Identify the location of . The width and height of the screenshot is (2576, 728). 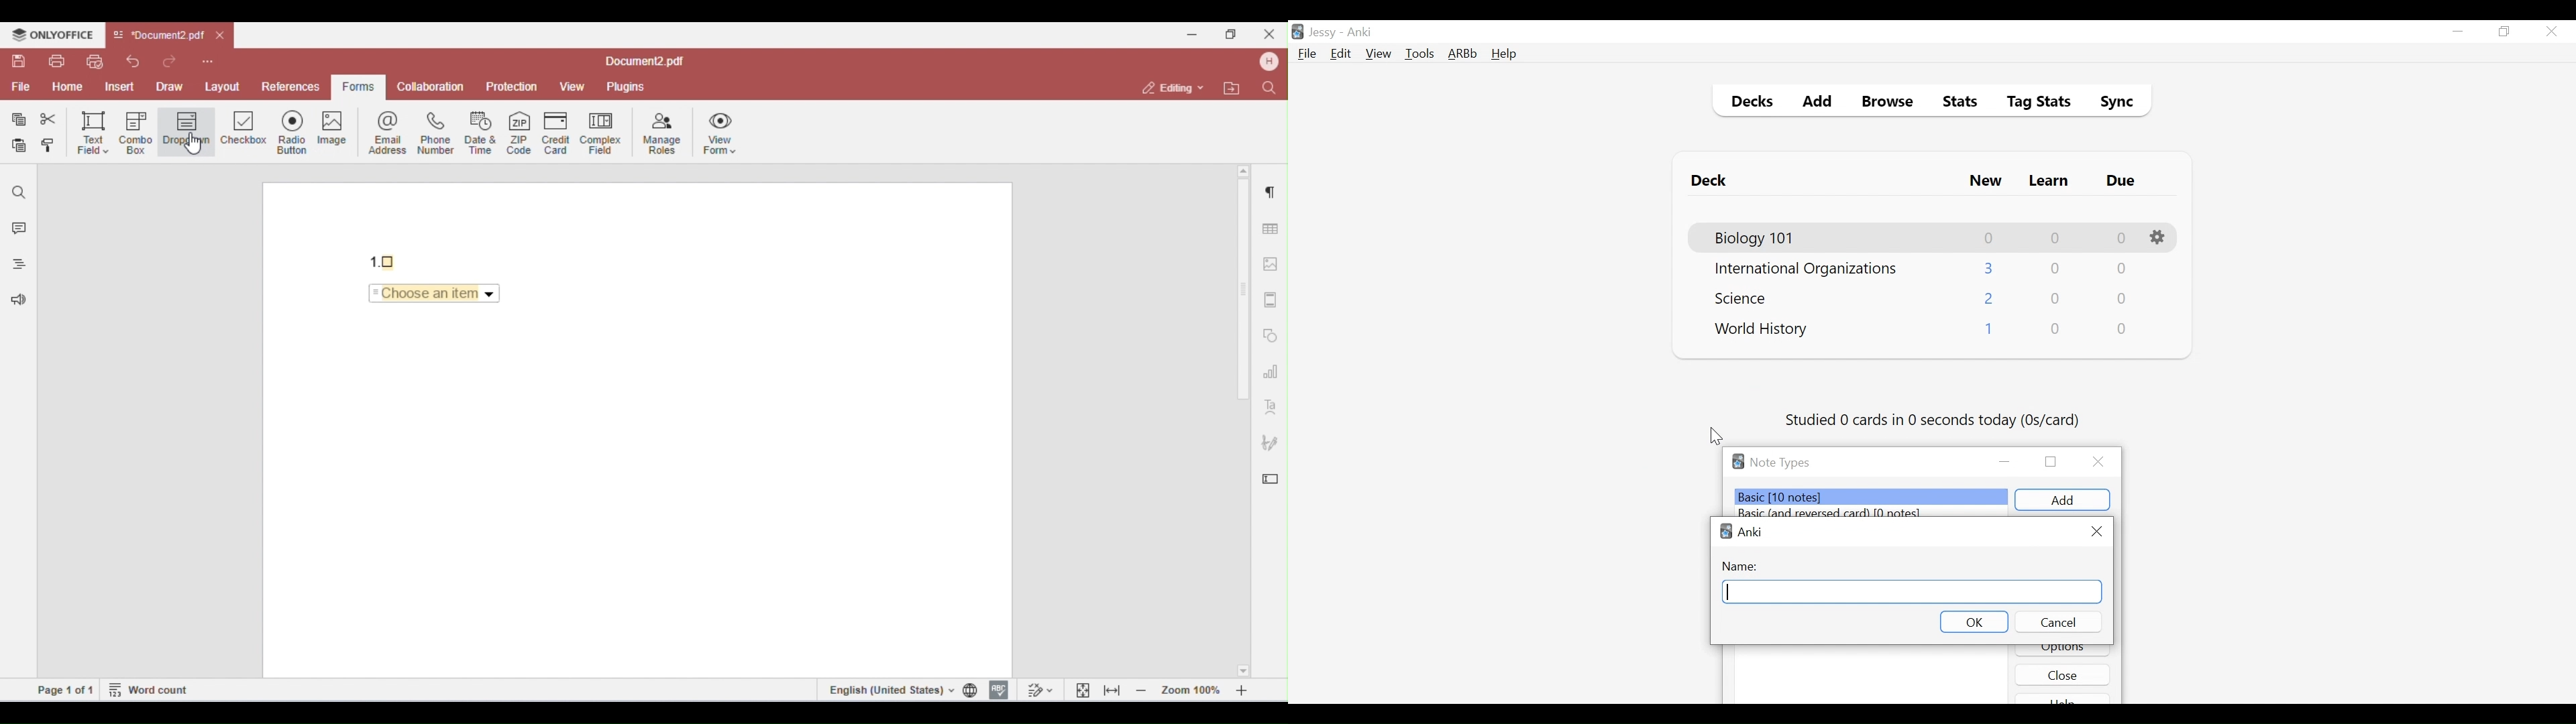
(2056, 329).